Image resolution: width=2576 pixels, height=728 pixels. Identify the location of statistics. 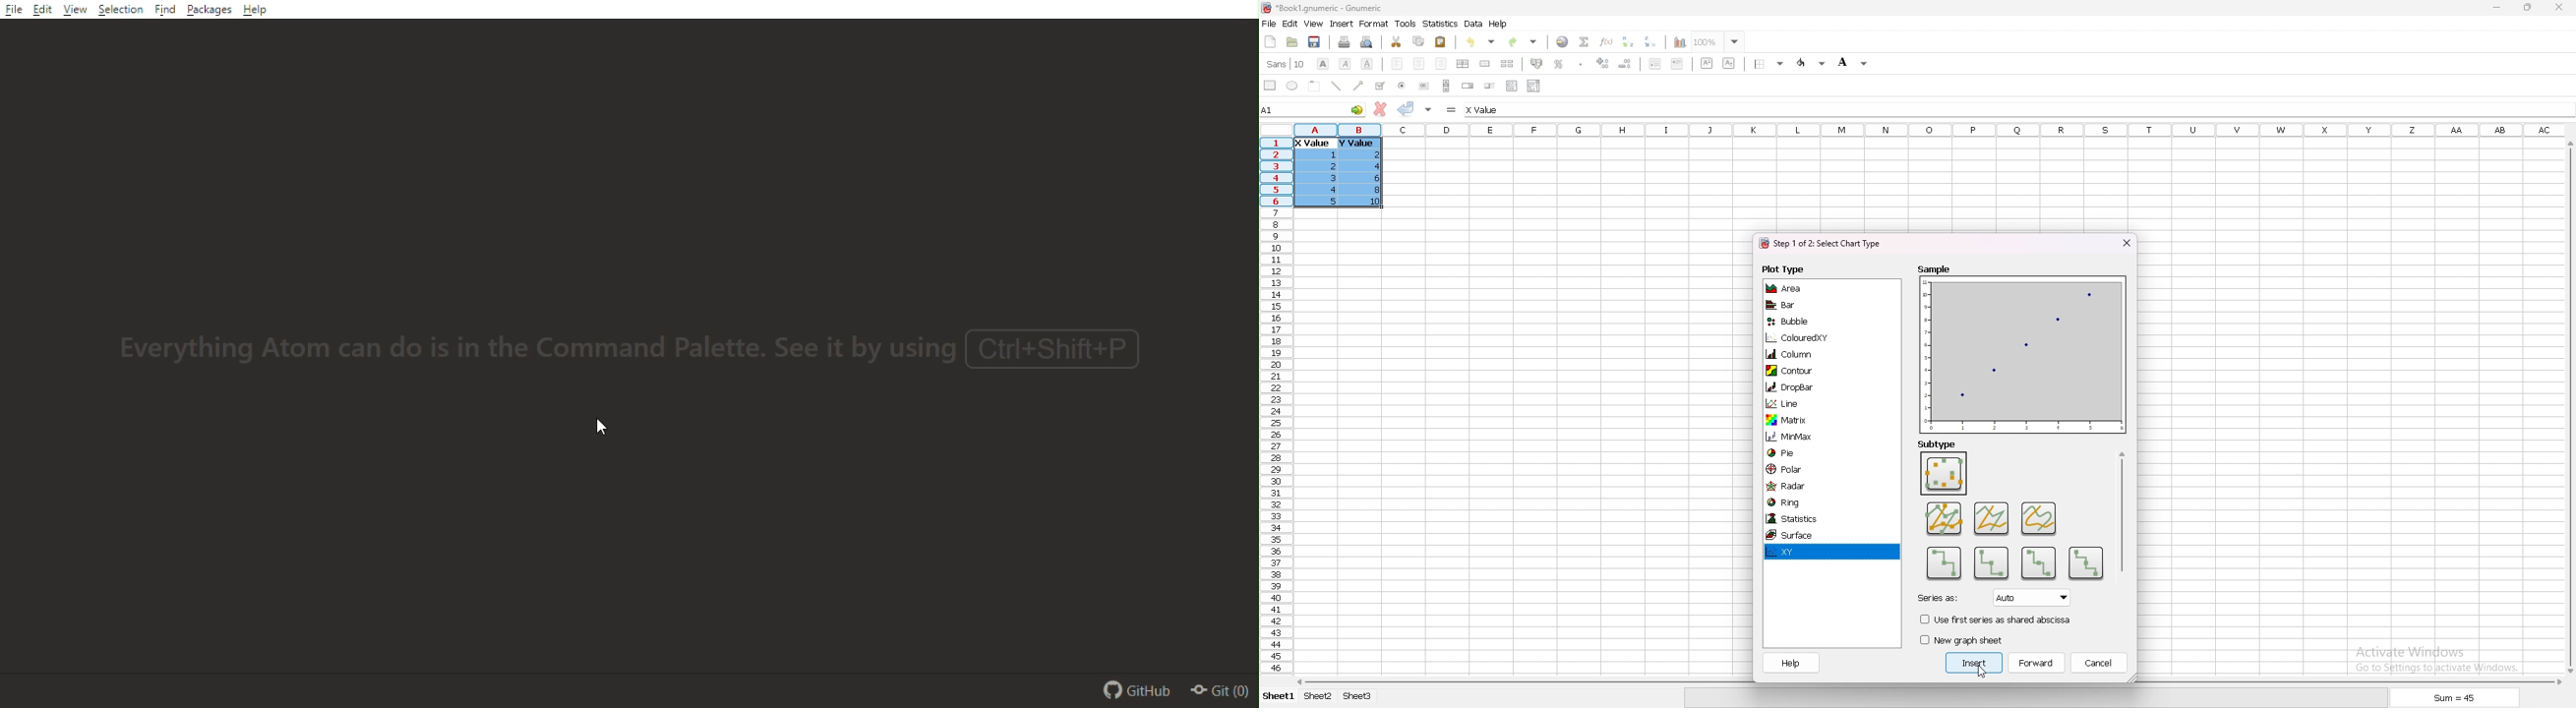
(1441, 23).